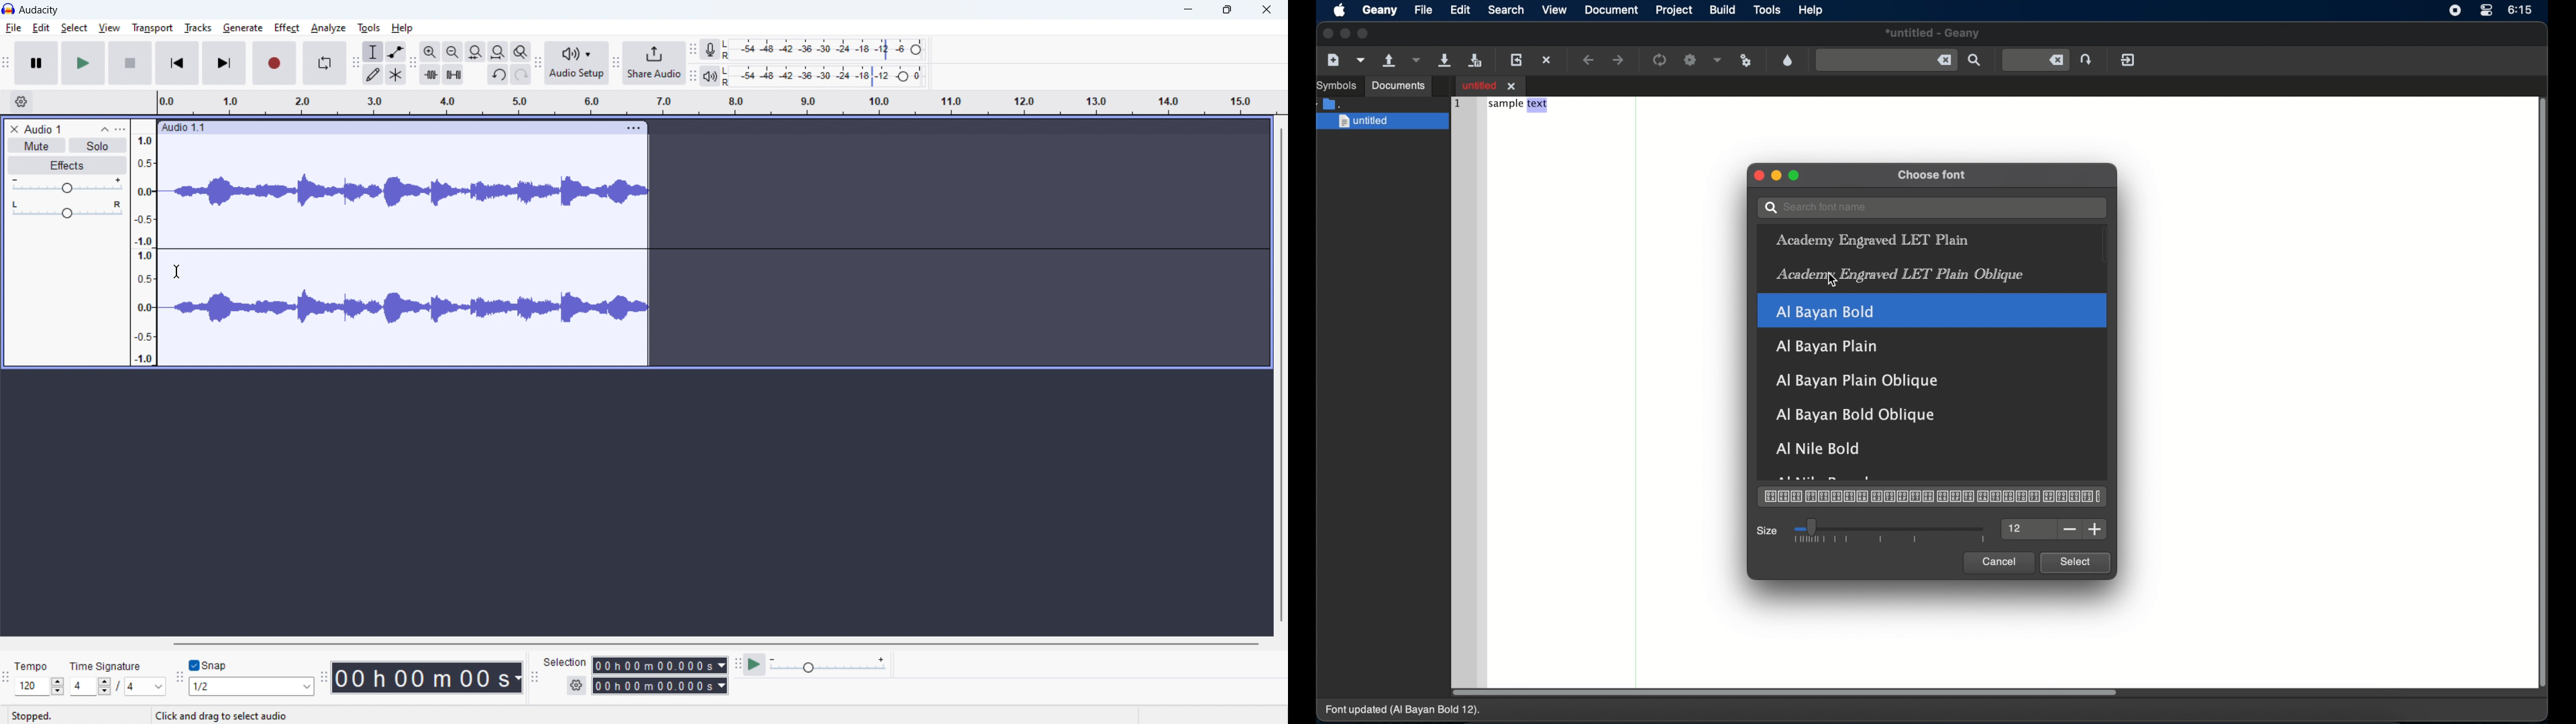 This screenshot has width=2576, height=728. Describe the element at coordinates (405, 251) in the screenshot. I see `track waveform` at that location.